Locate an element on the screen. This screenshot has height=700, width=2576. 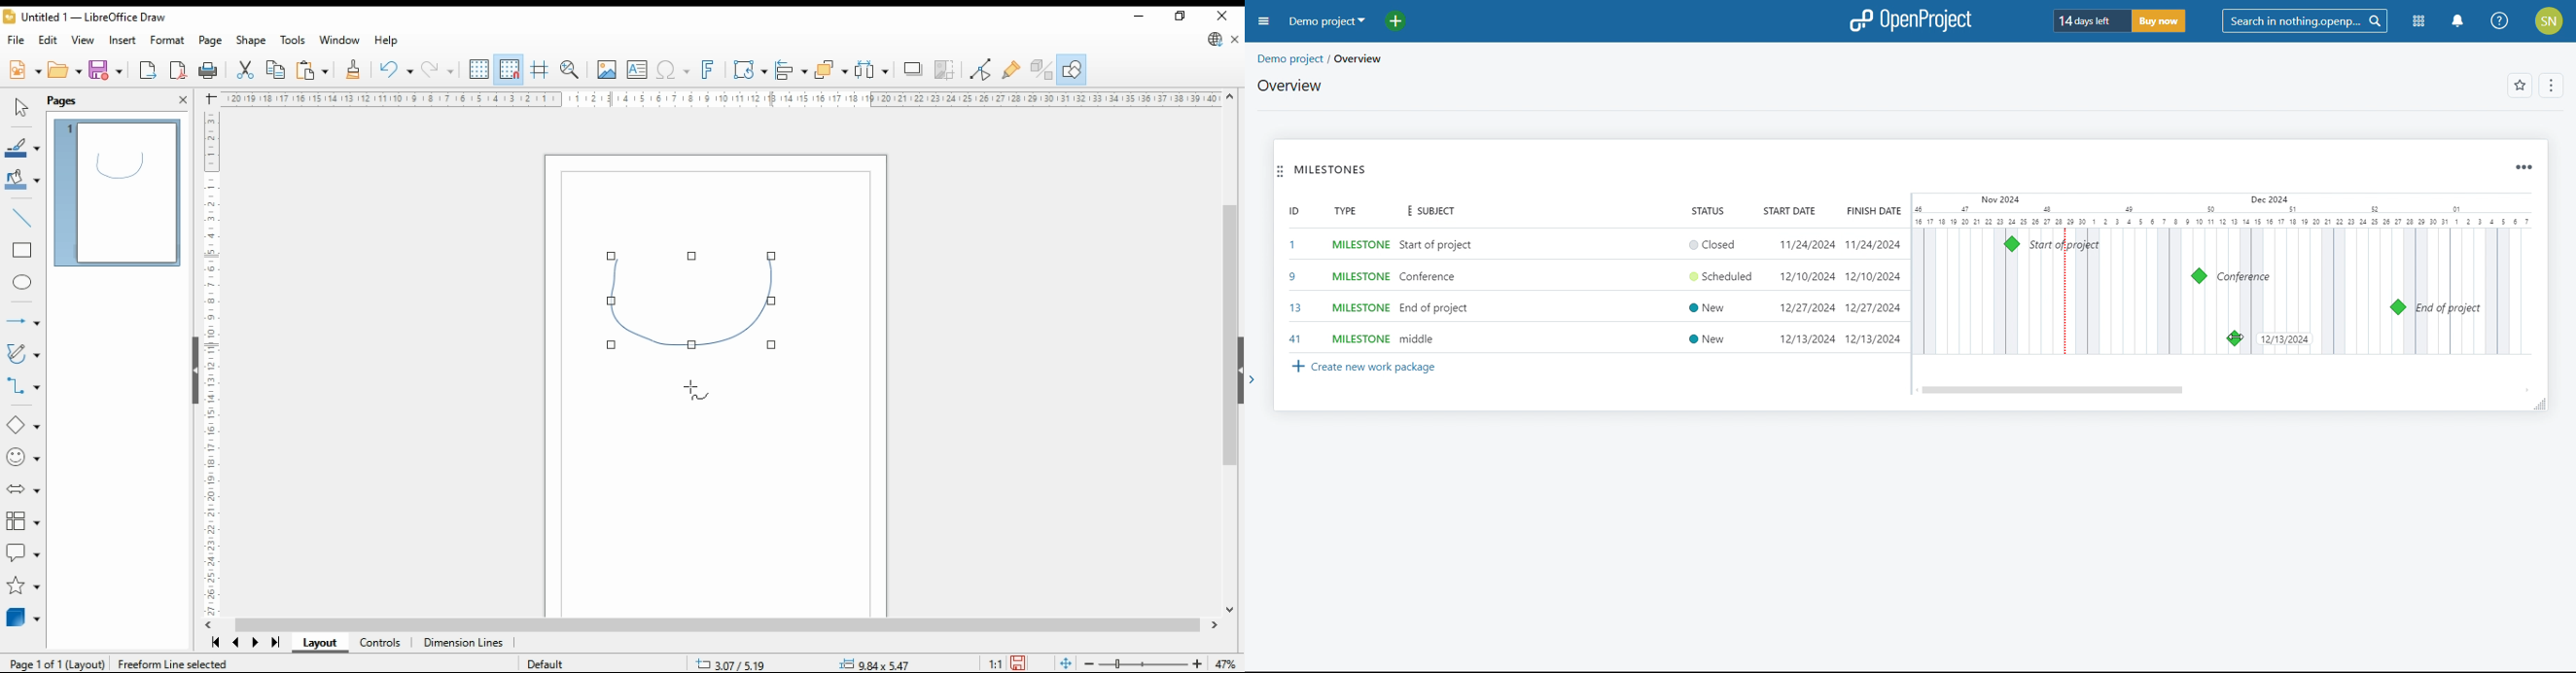
libreoffice update is located at coordinates (1216, 39).